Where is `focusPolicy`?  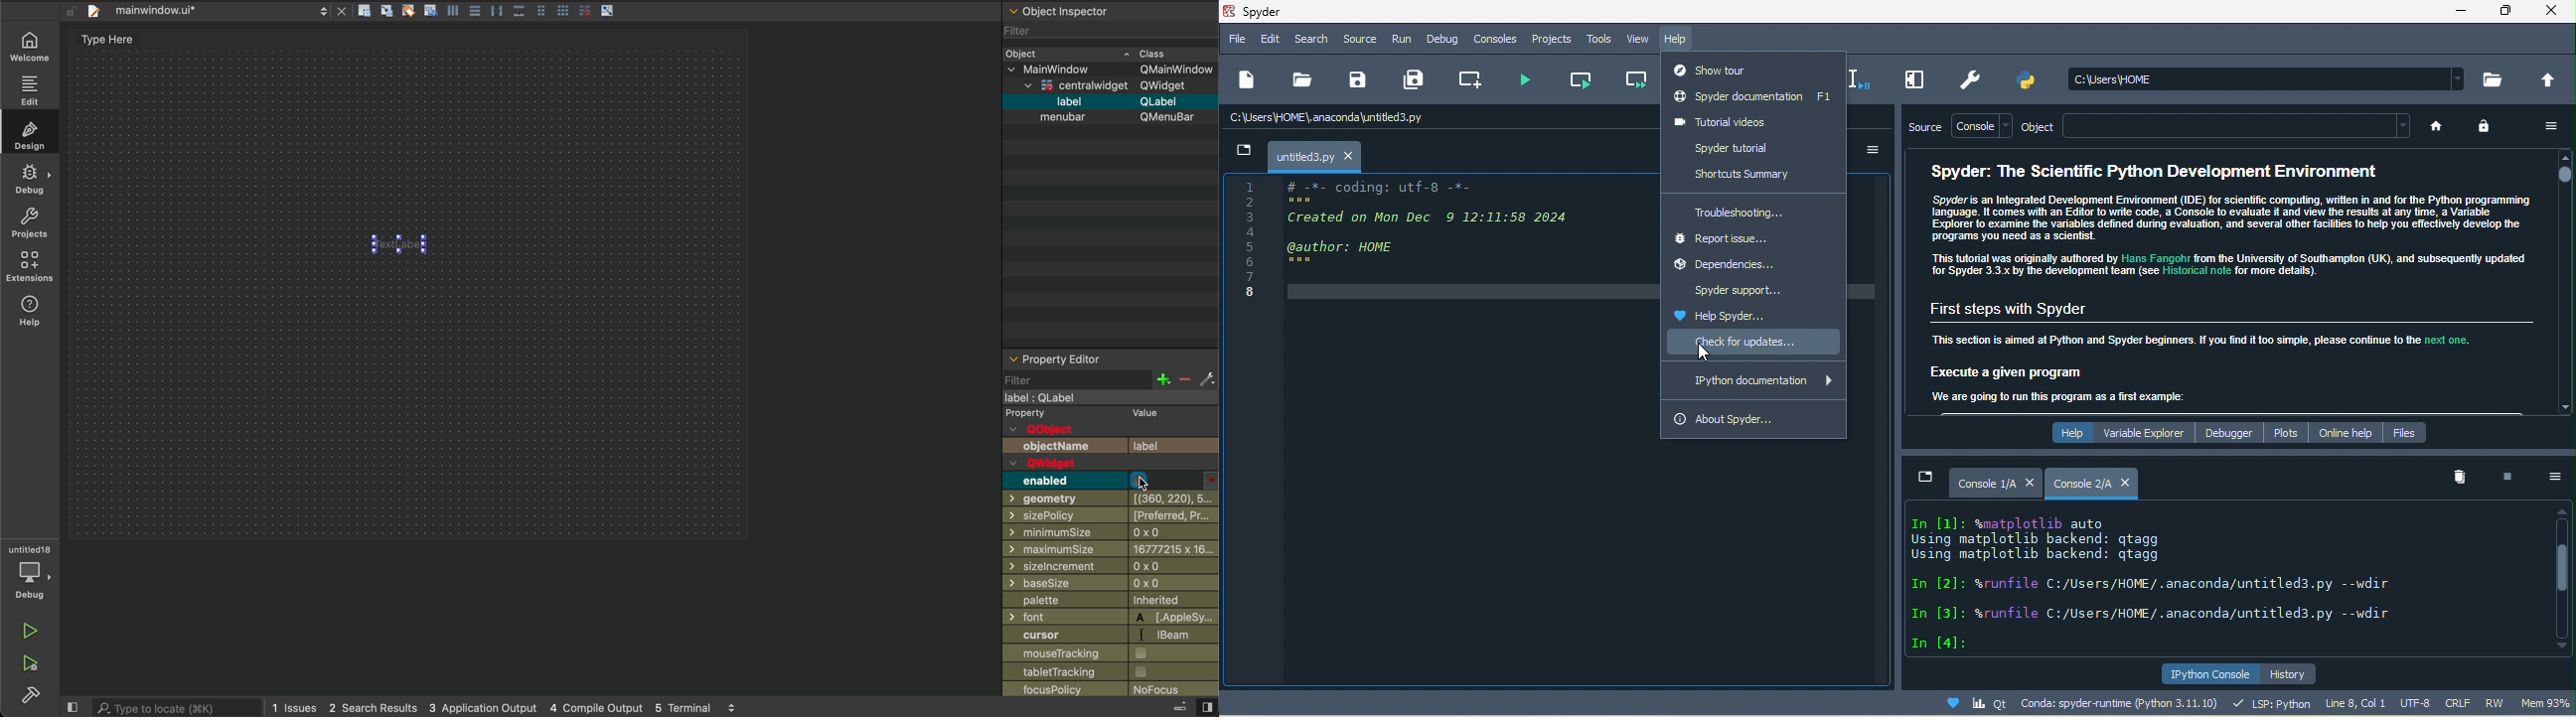 focusPolicy is located at coordinates (1064, 689).